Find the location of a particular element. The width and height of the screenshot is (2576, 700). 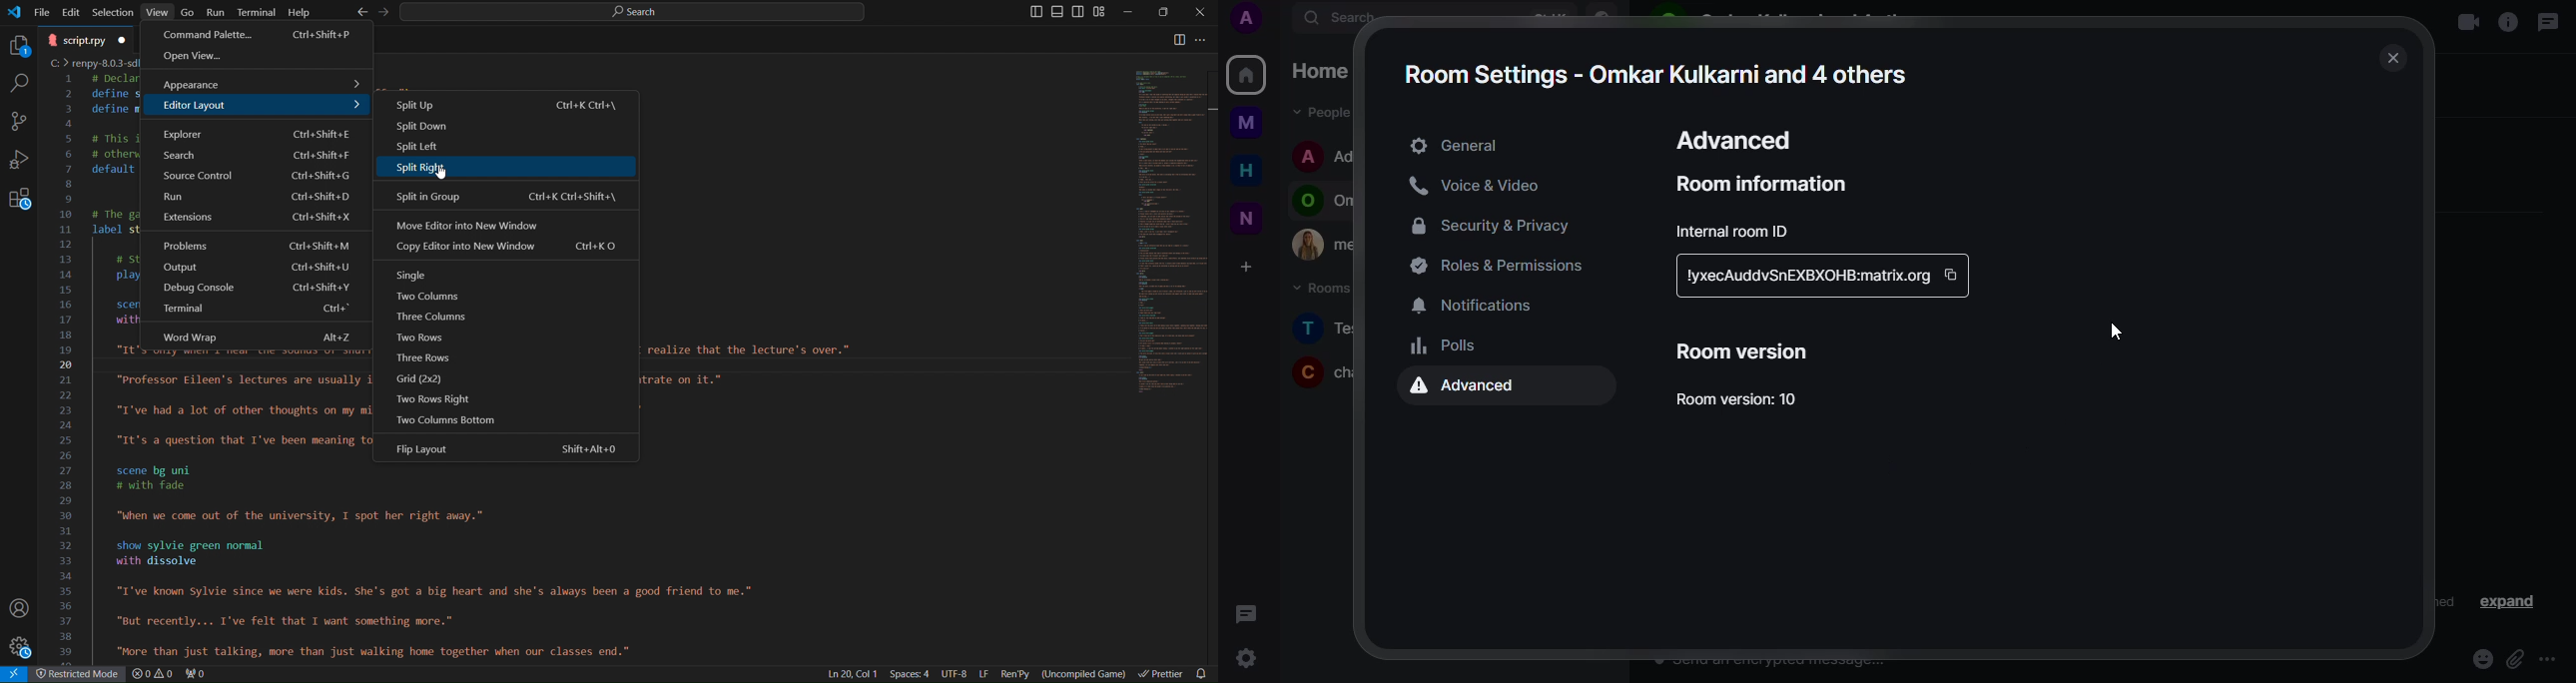

security & privacy is located at coordinates (1499, 223).